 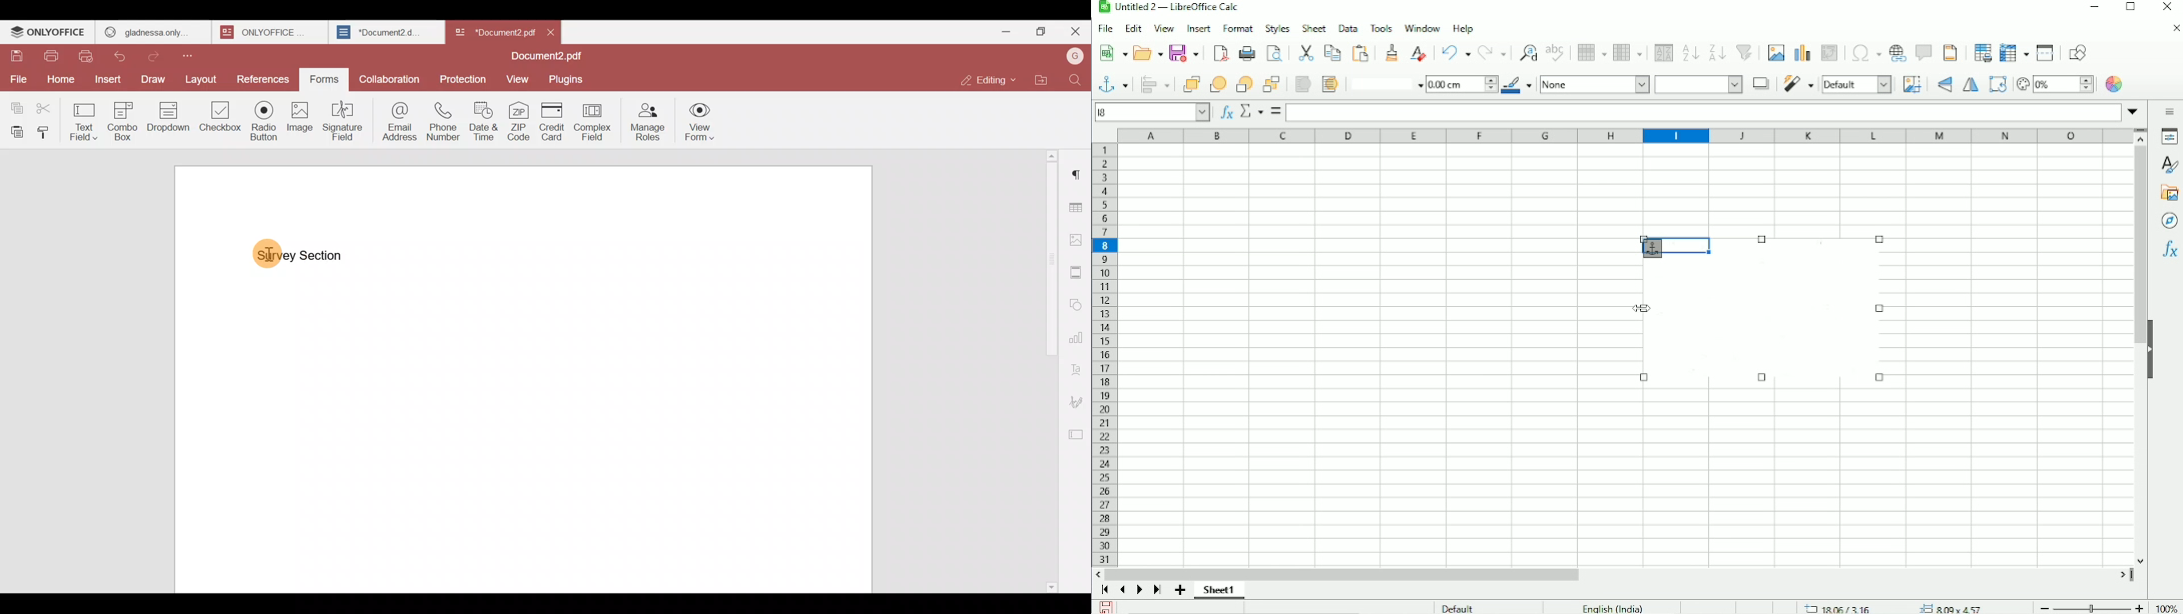 I want to click on Autofilter, so click(x=1745, y=53).